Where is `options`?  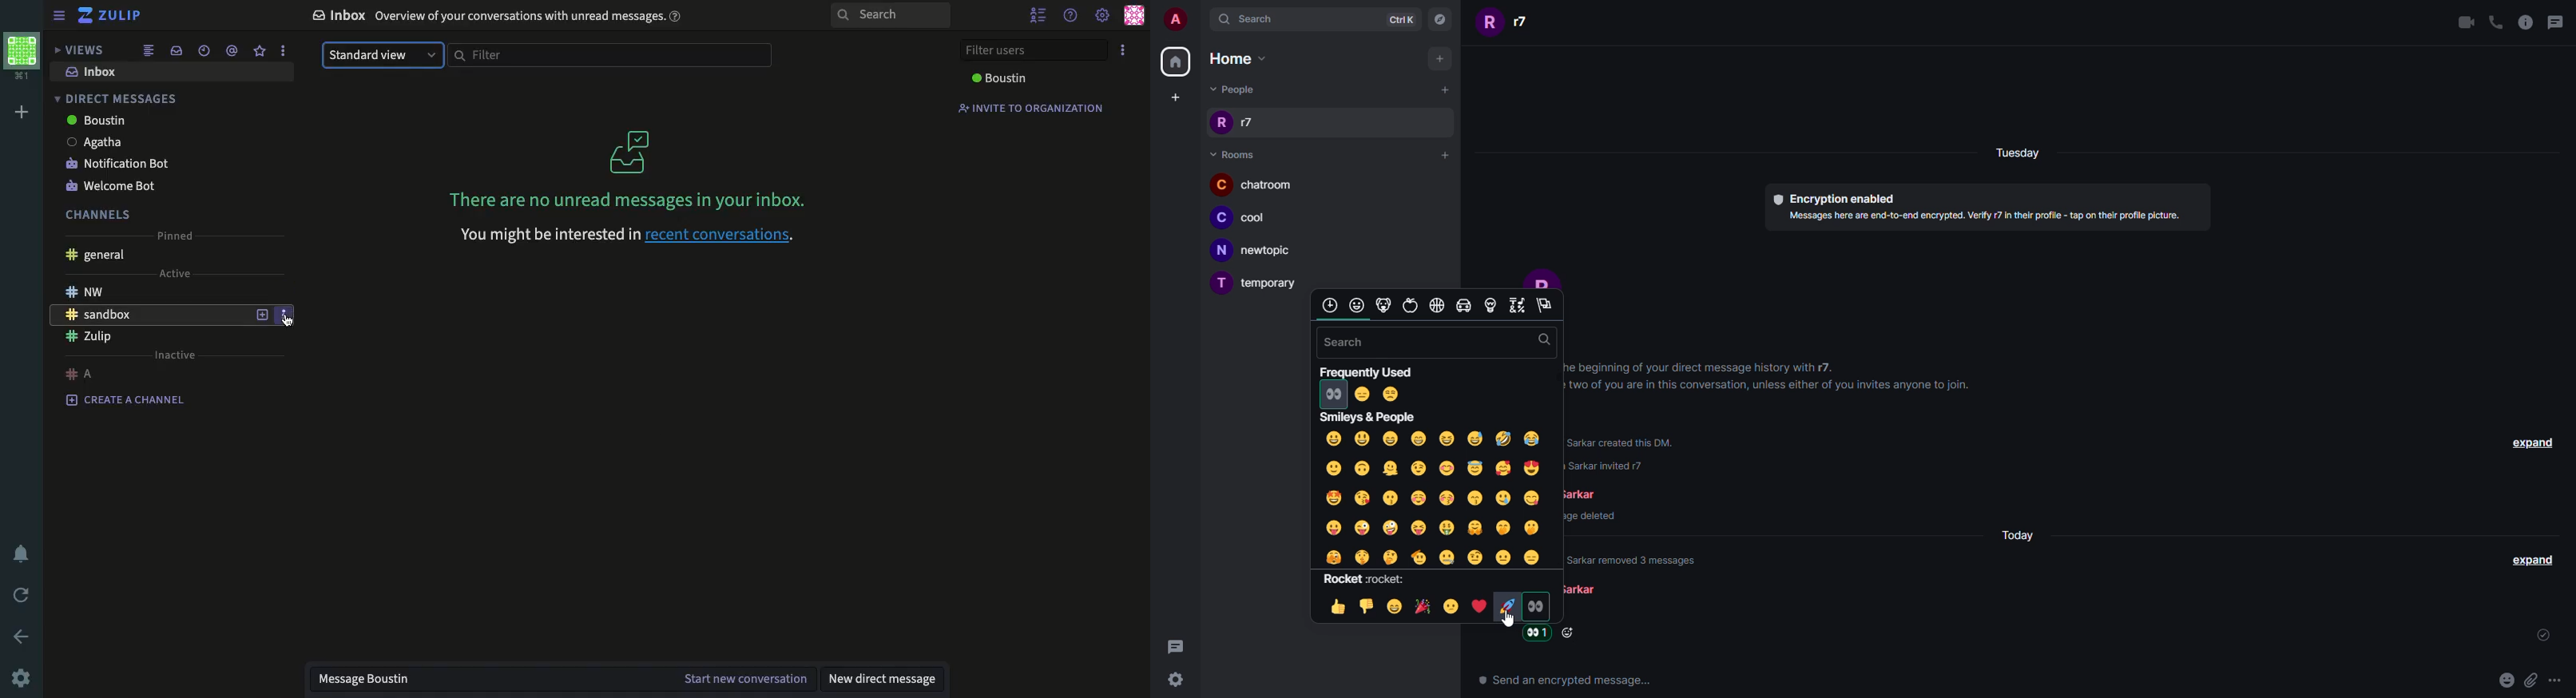 options is located at coordinates (284, 315).